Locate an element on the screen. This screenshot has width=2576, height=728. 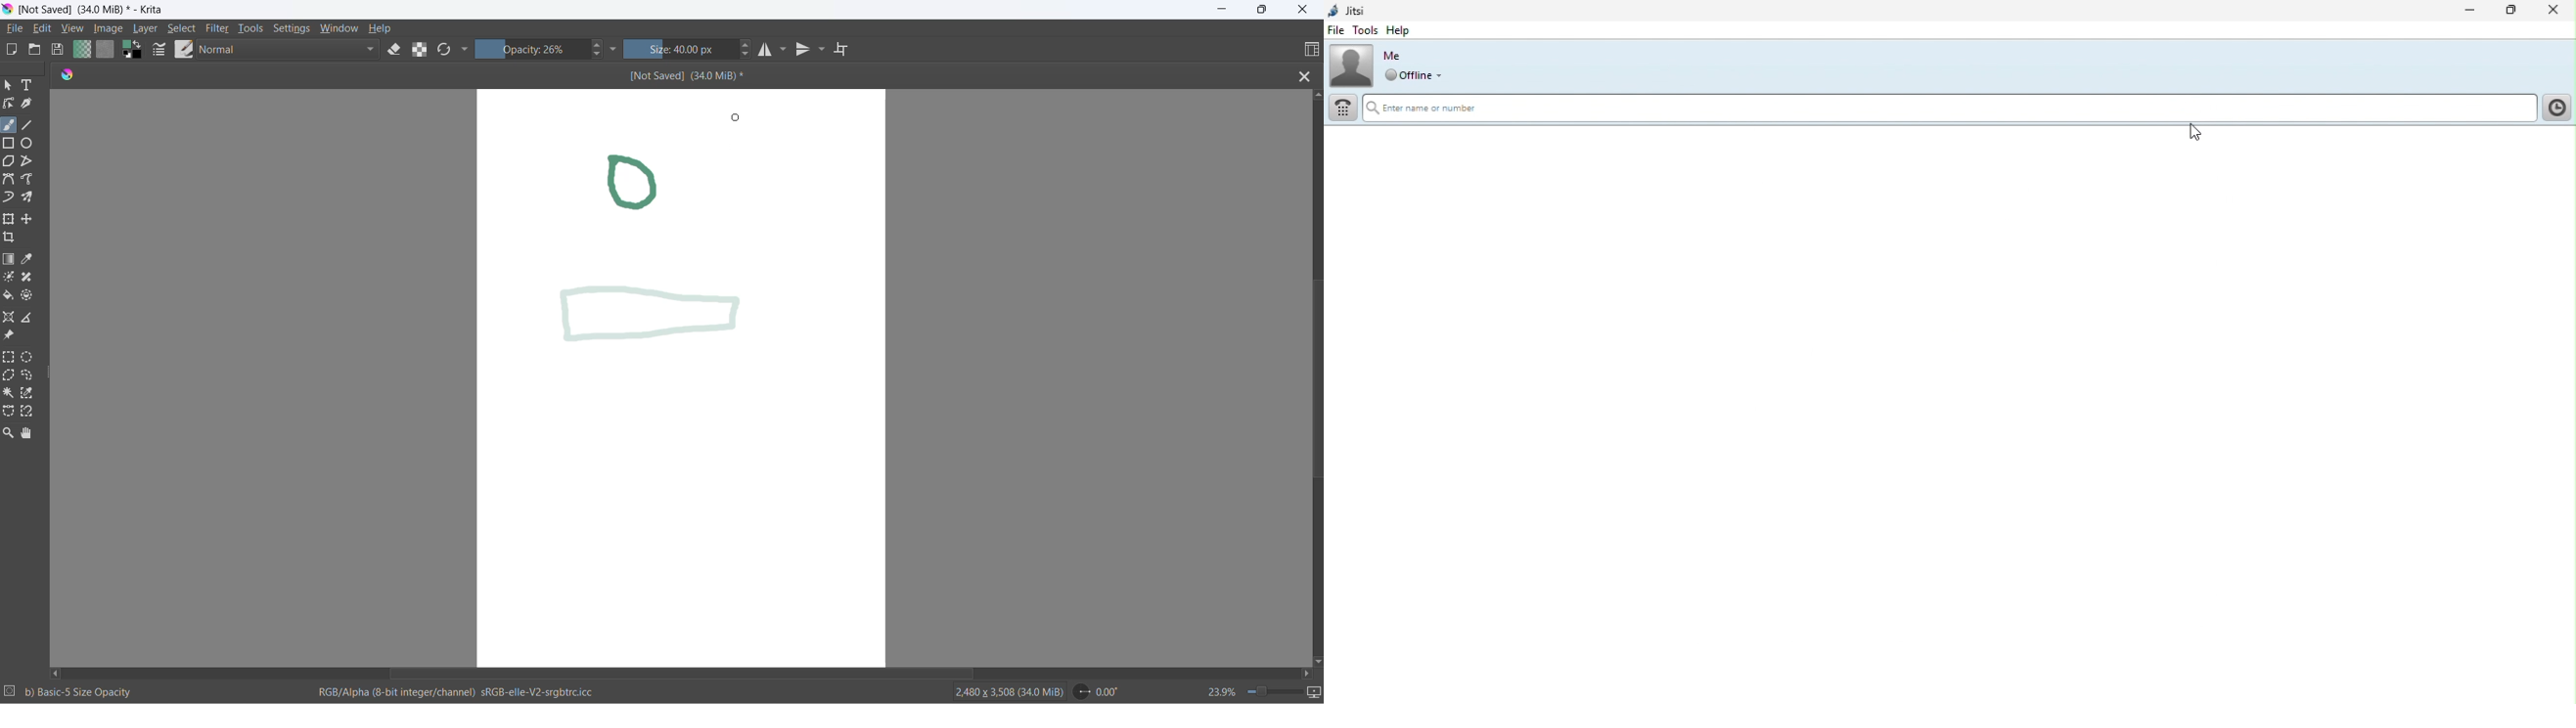
size is located at coordinates (681, 49).